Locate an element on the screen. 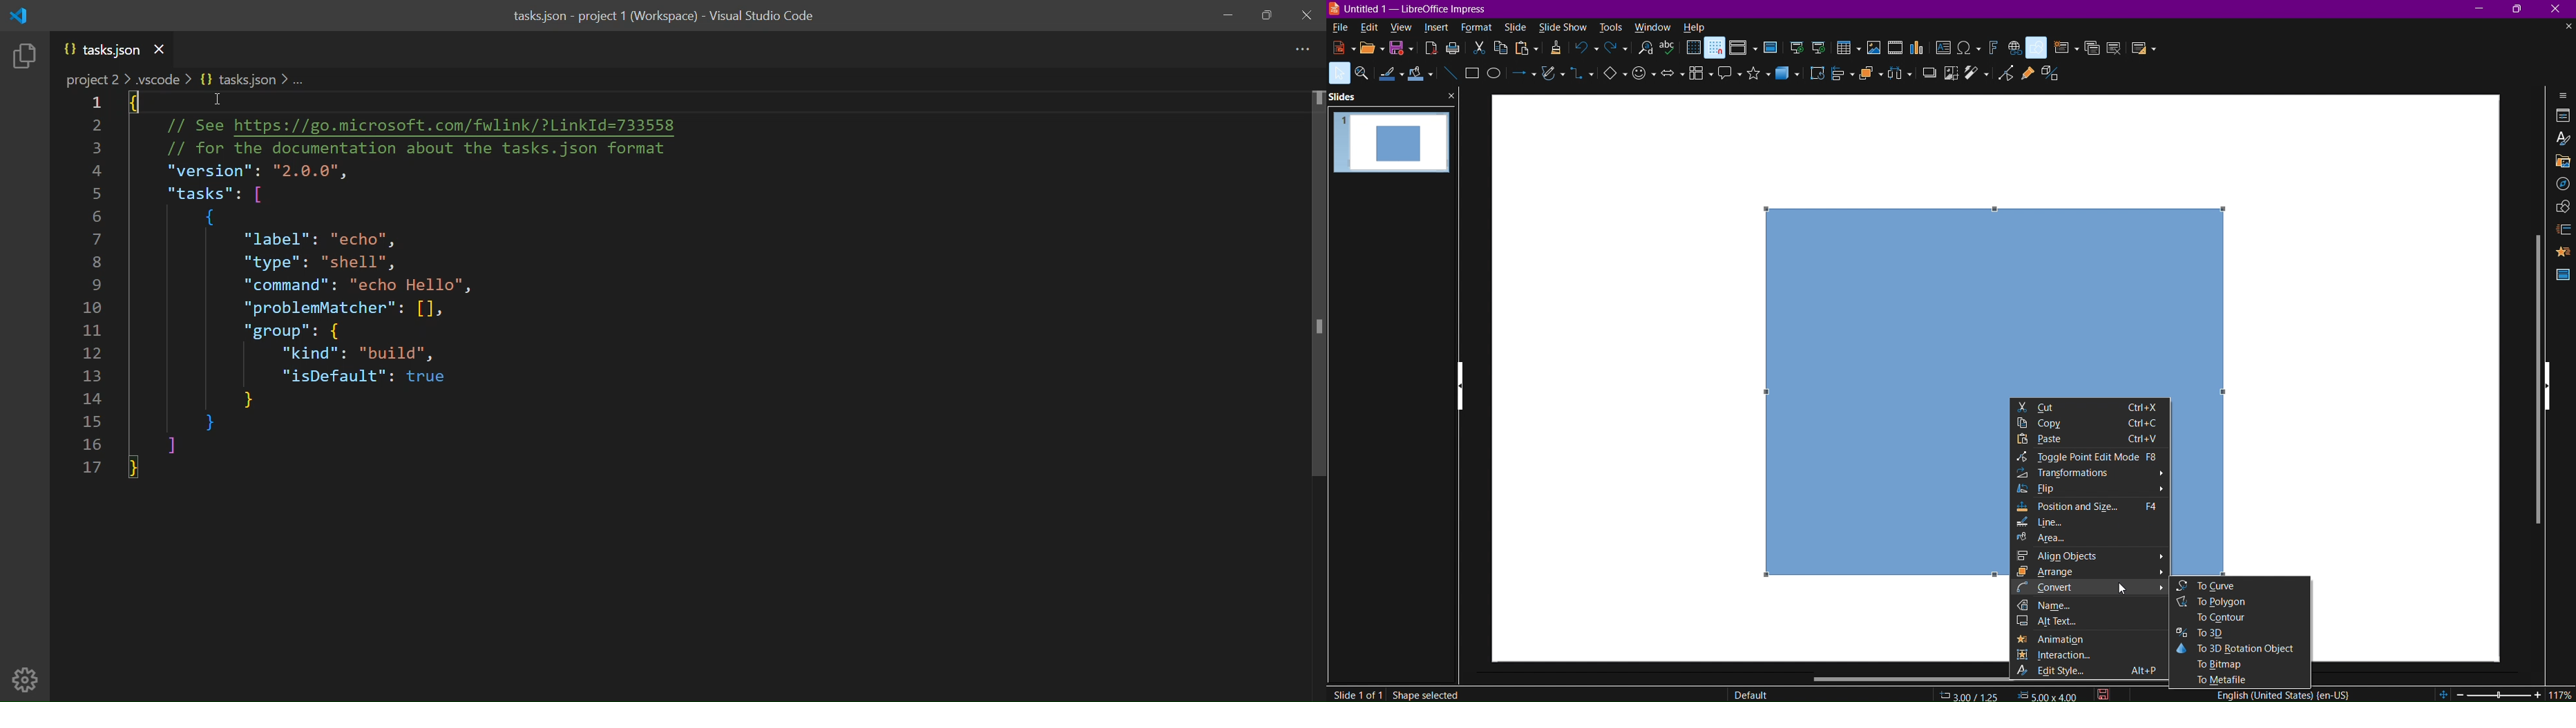 This screenshot has height=728, width=2576. Insert Text Box is located at coordinates (1946, 48).